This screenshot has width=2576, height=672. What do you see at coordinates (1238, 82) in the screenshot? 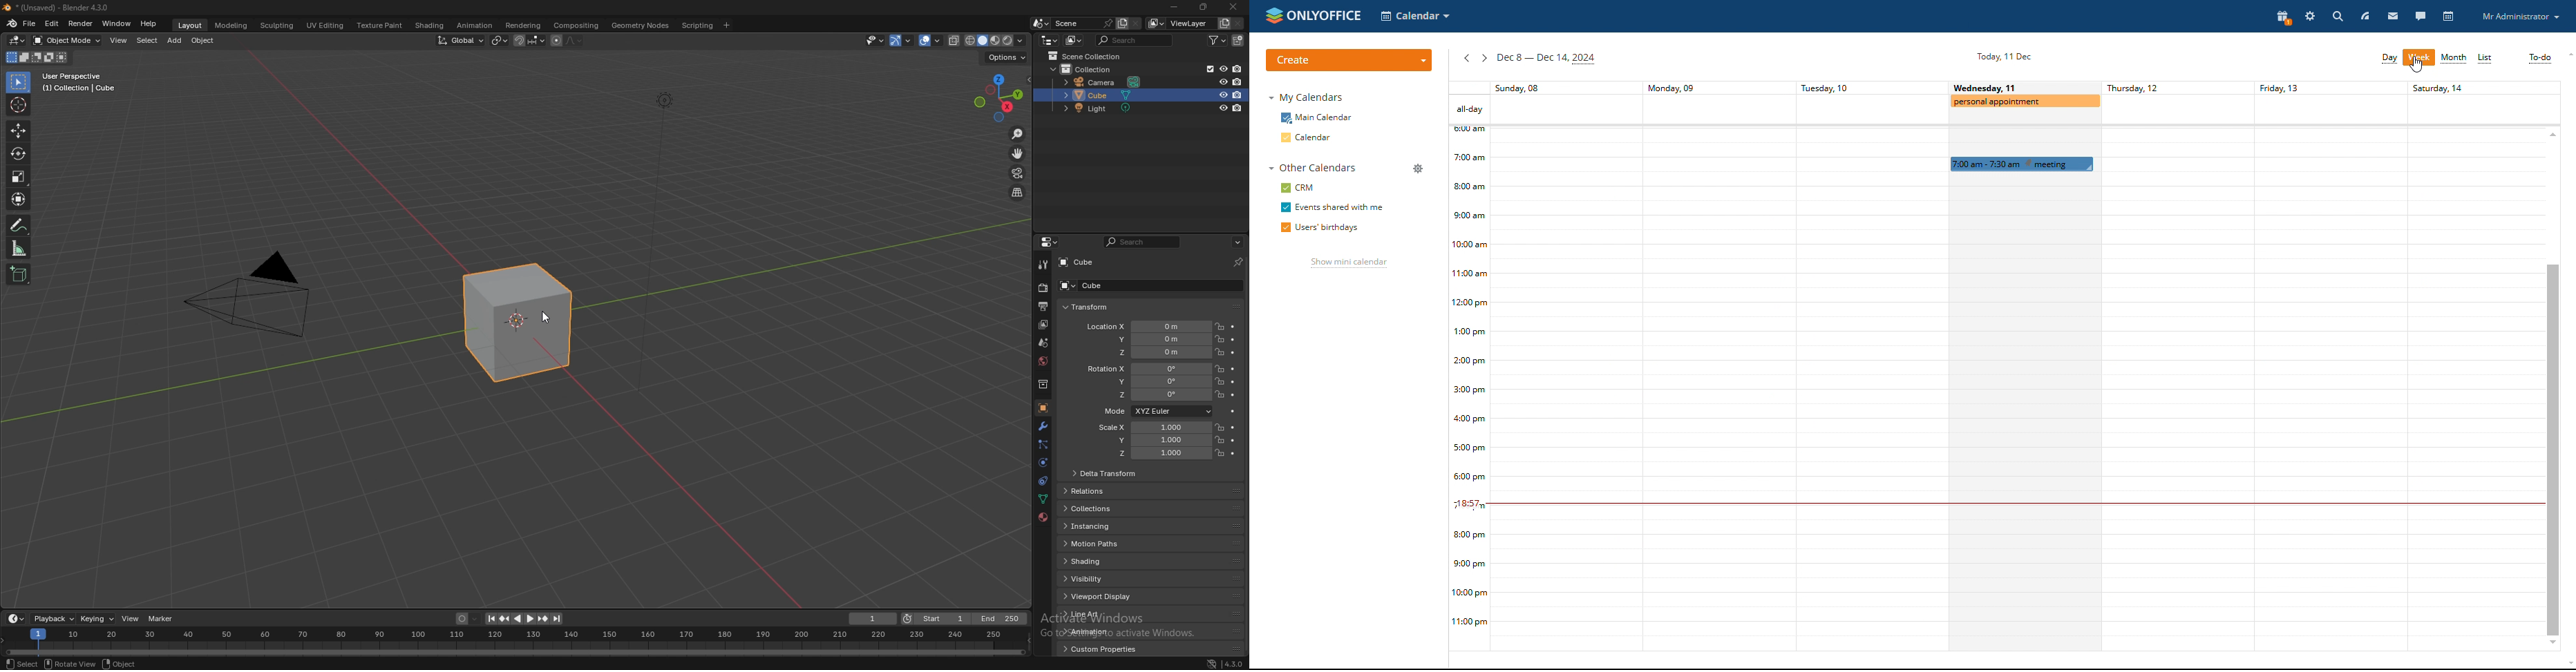
I see `disable in render` at bounding box center [1238, 82].